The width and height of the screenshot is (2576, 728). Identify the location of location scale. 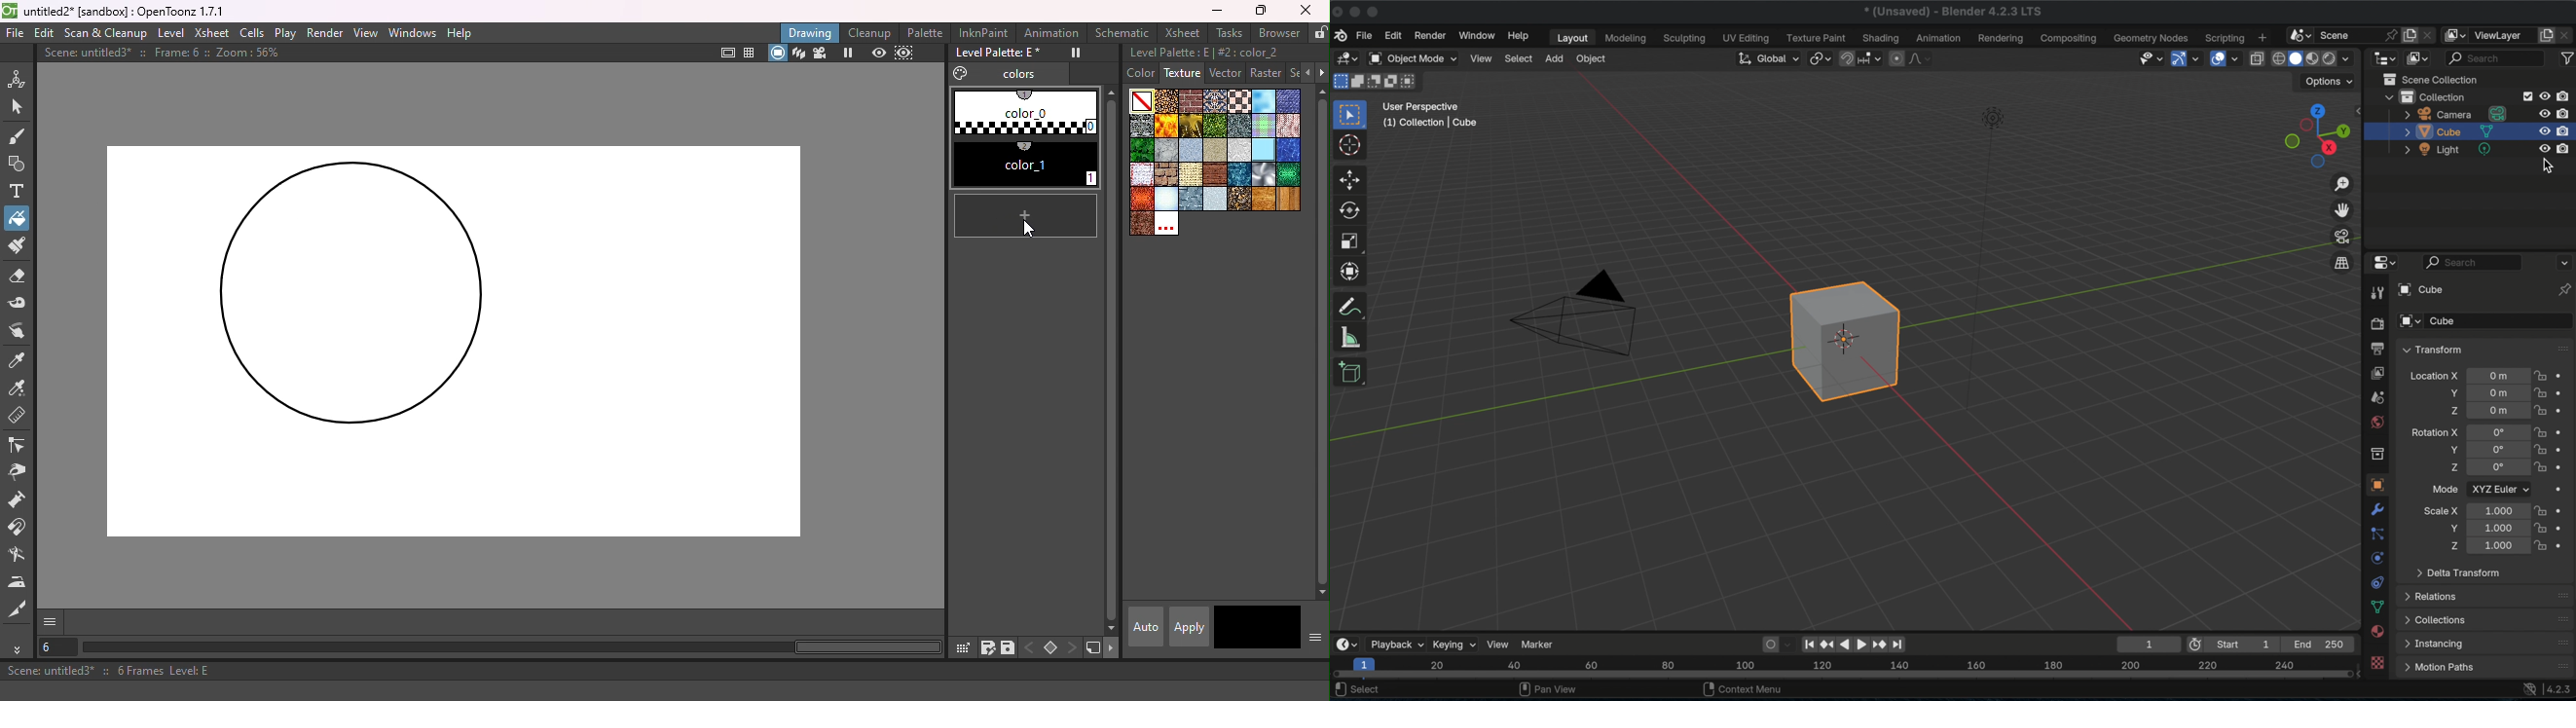
(2496, 547).